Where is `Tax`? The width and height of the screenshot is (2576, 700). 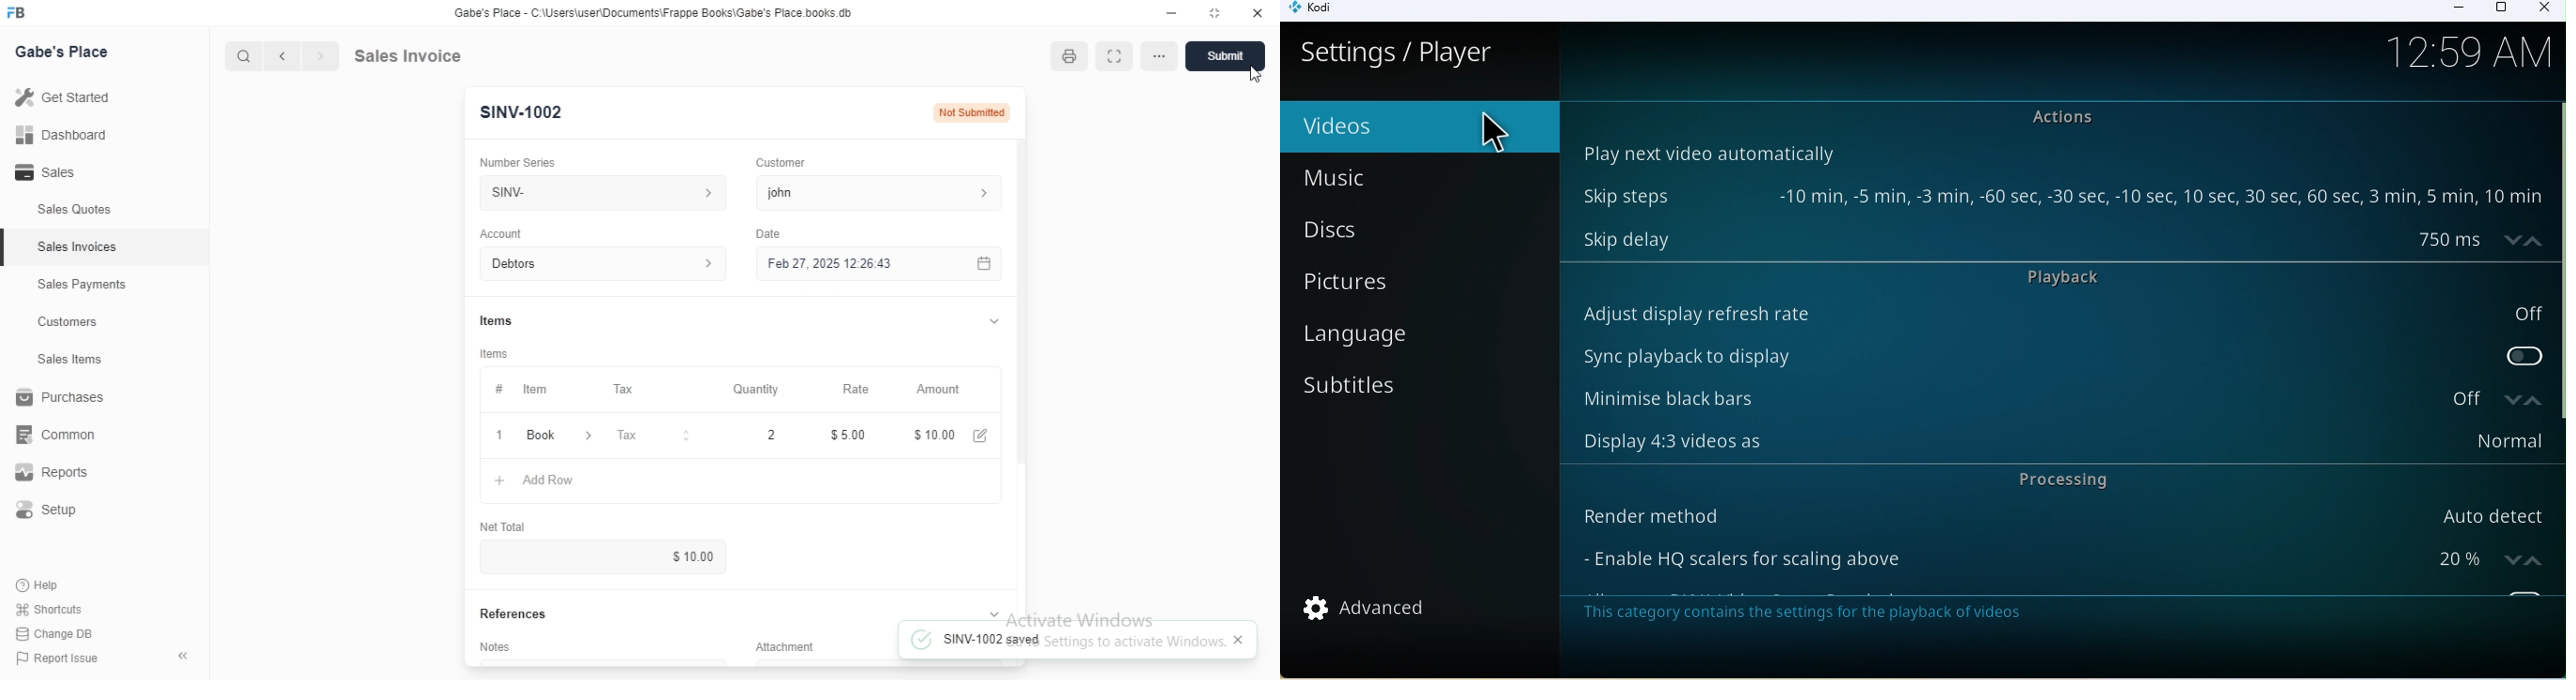 Tax is located at coordinates (628, 388).